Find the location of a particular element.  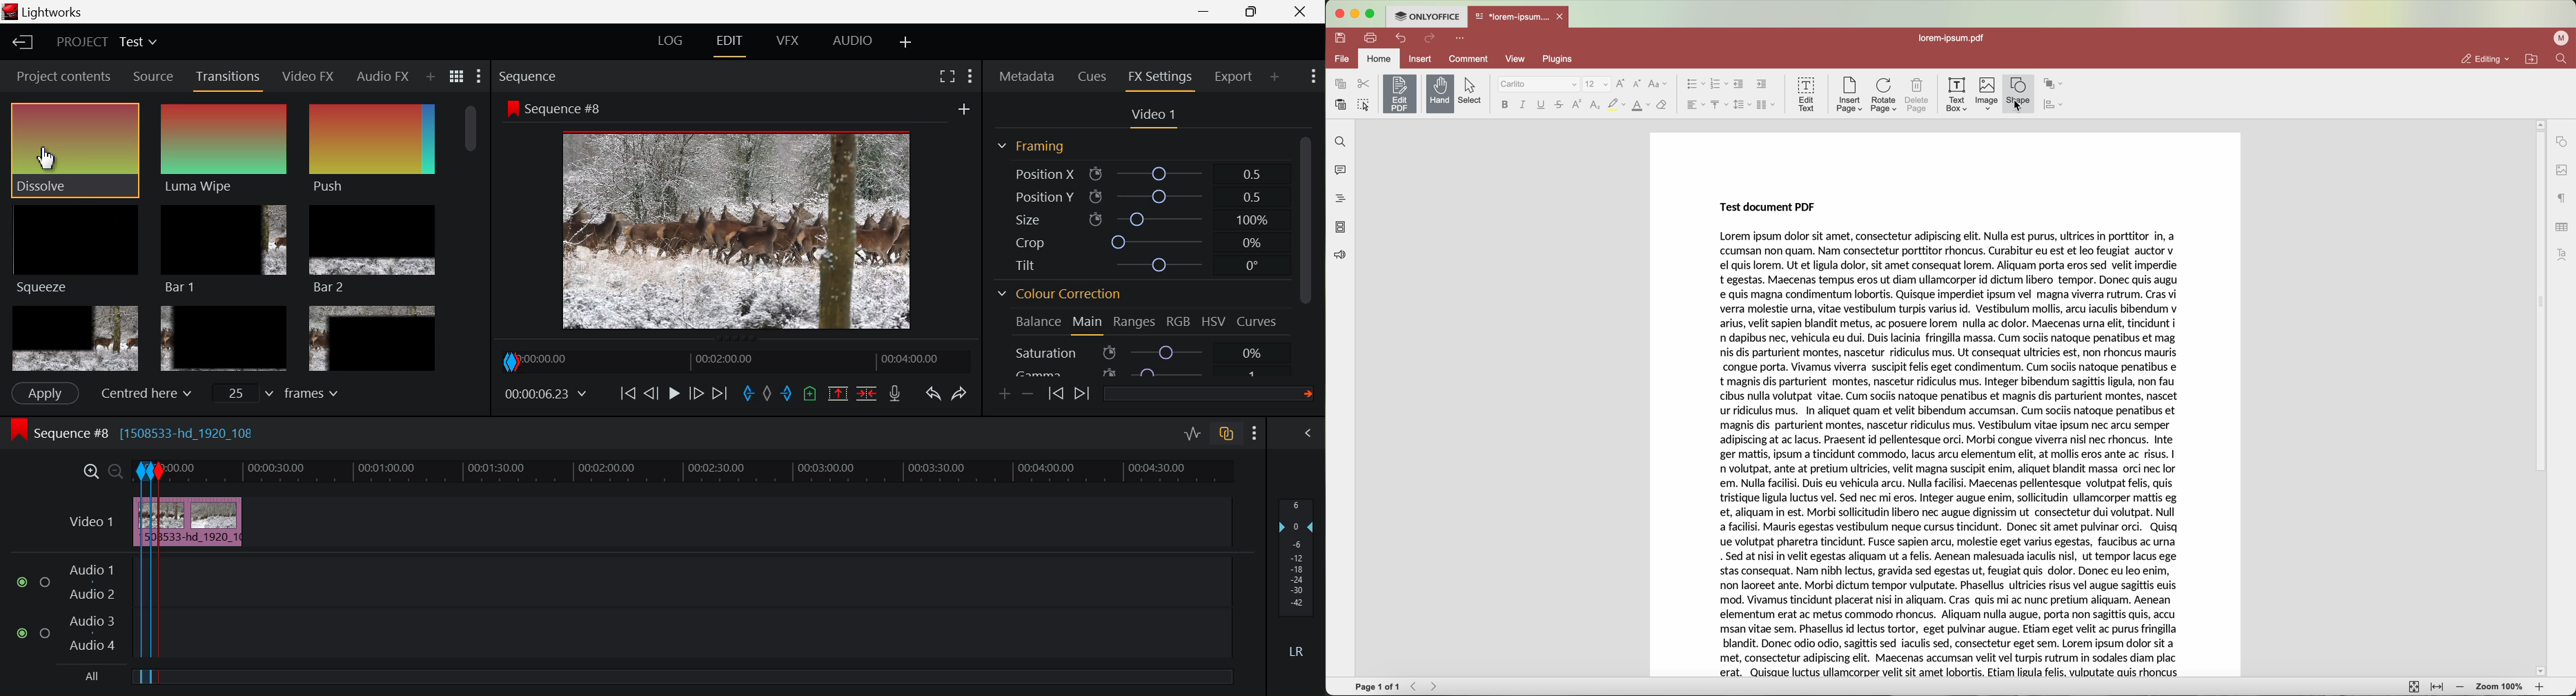

copy is located at coordinates (1338, 83).